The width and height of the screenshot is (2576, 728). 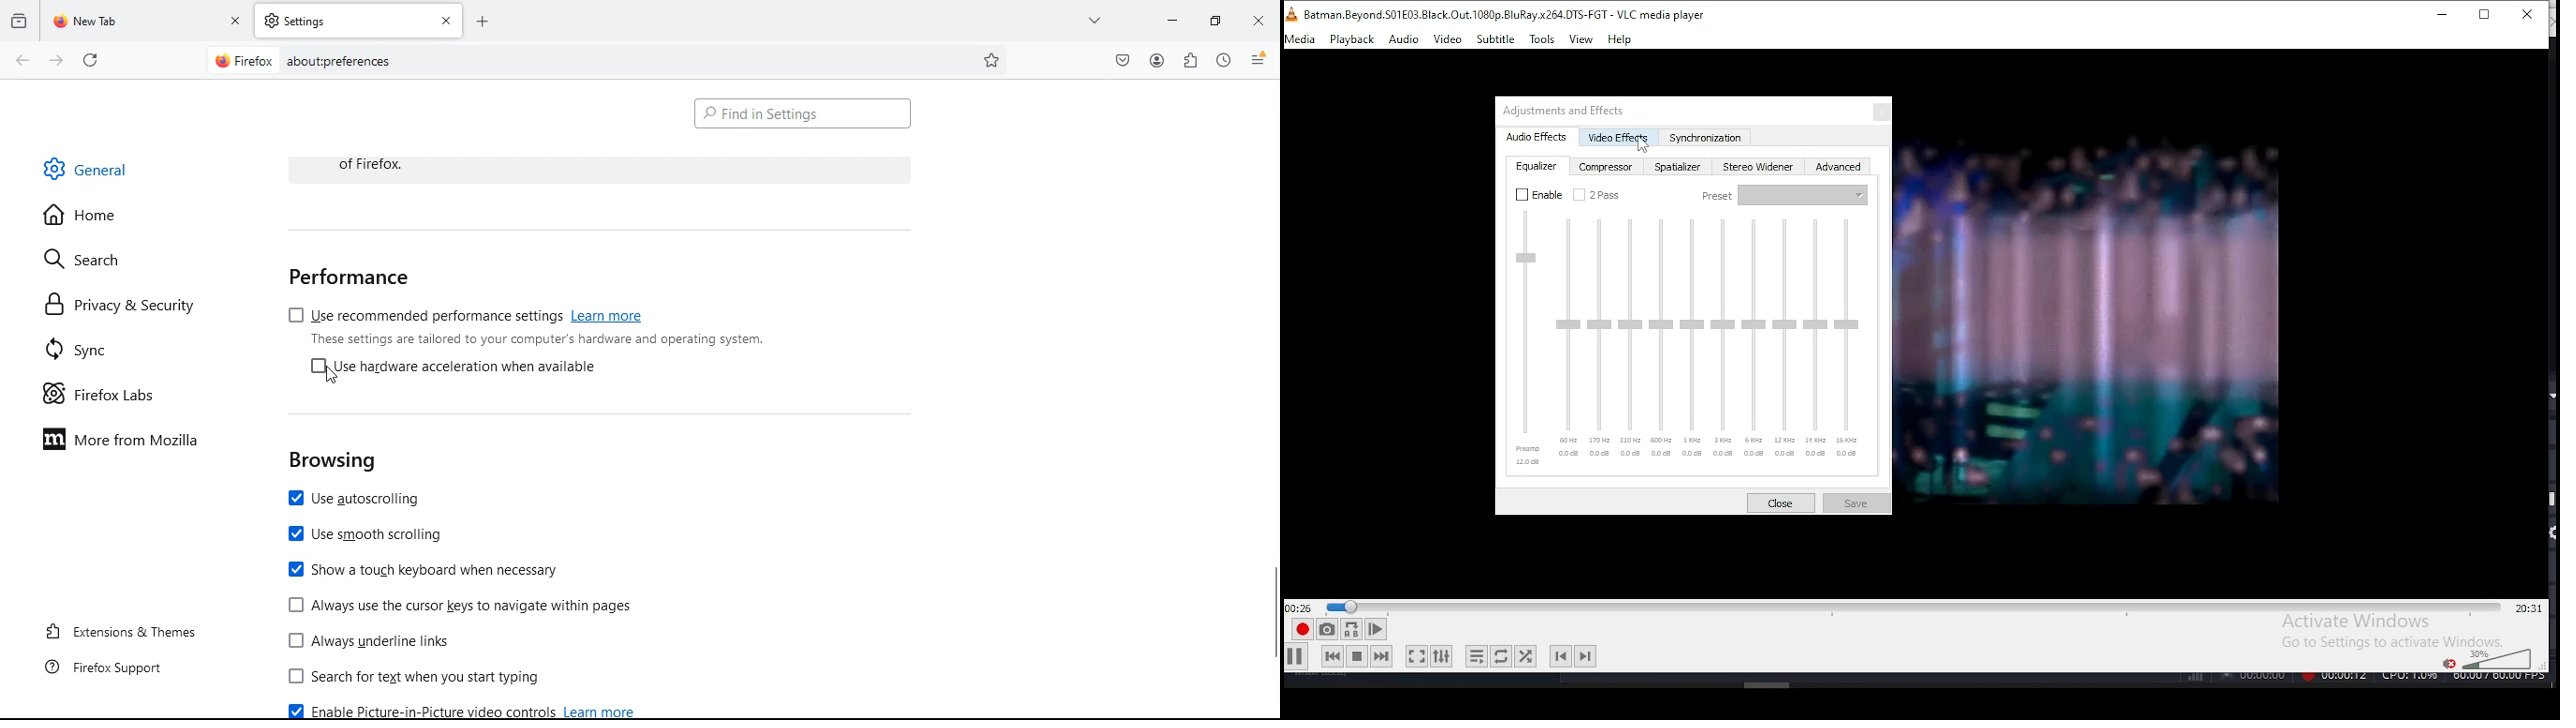 I want to click on audio, so click(x=1405, y=40).